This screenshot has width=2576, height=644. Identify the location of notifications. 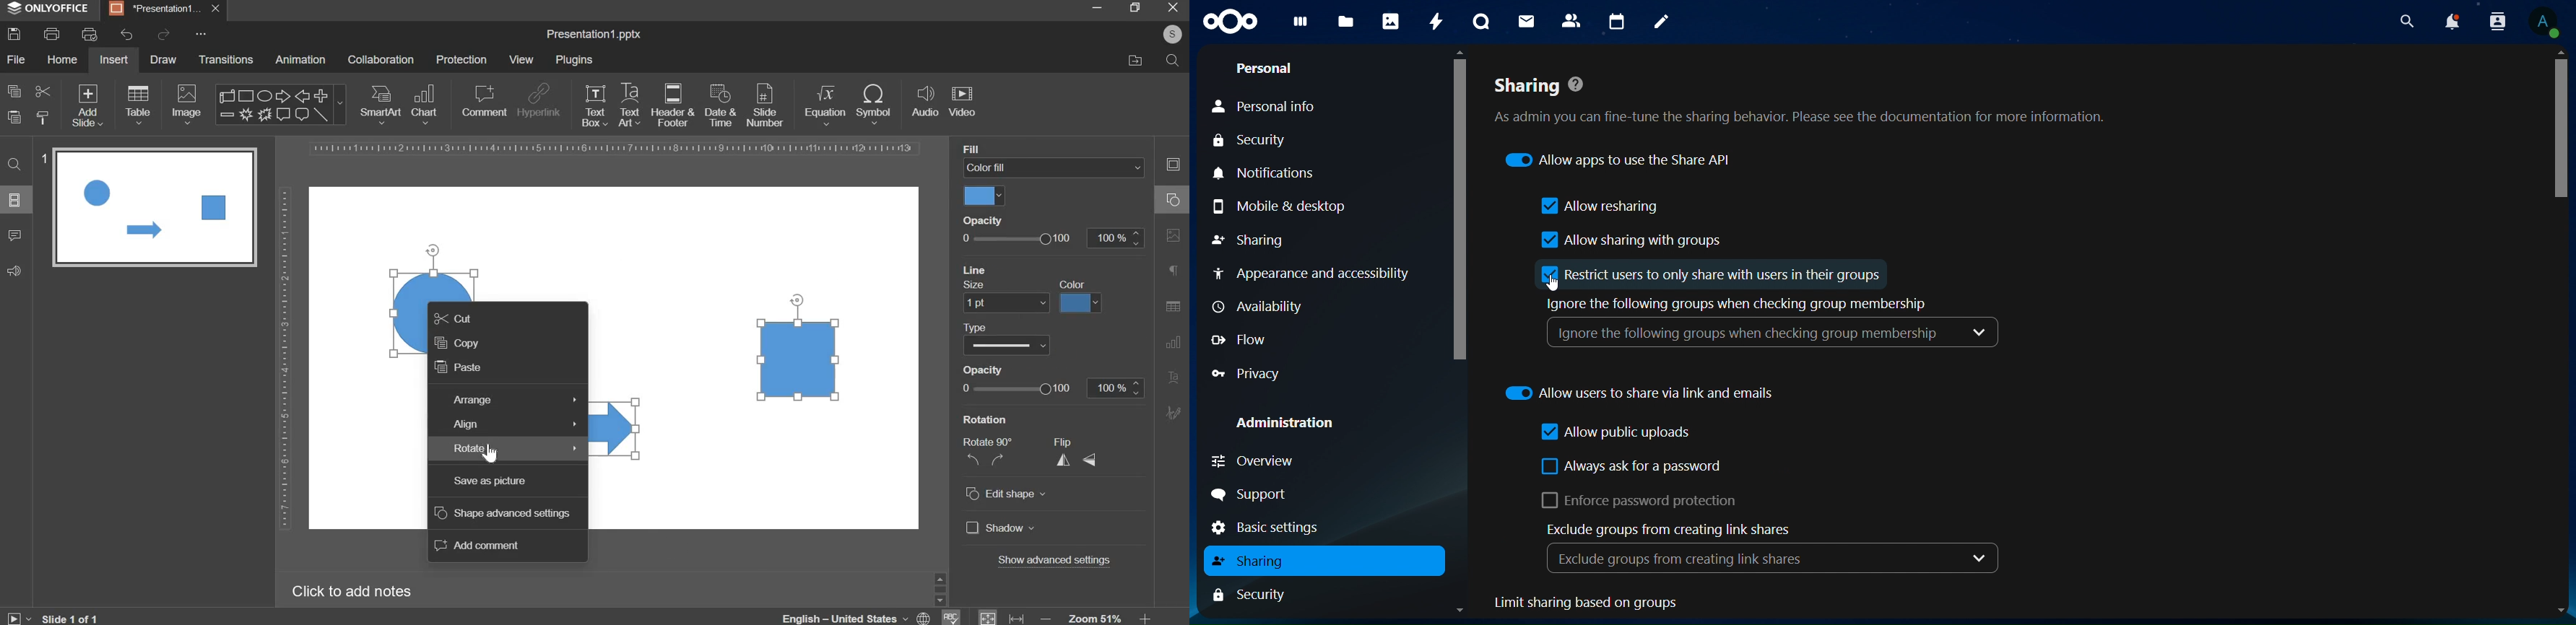
(1267, 174).